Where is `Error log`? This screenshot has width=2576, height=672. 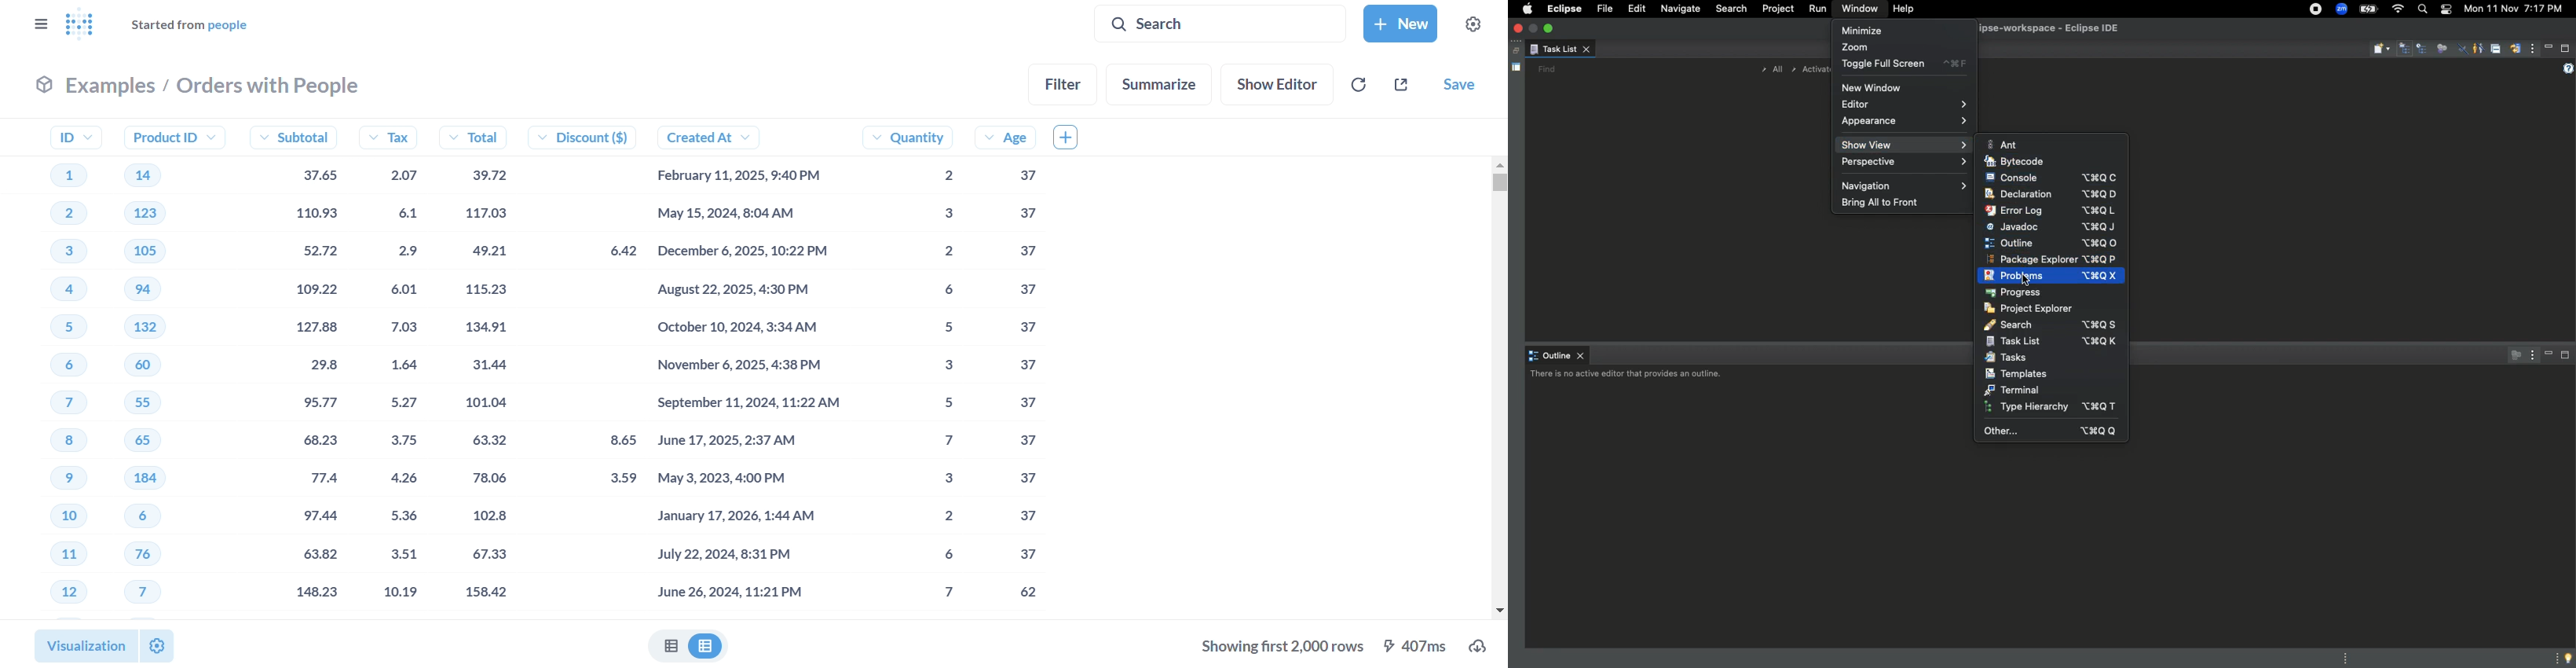 Error log is located at coordinates (2058, 211).